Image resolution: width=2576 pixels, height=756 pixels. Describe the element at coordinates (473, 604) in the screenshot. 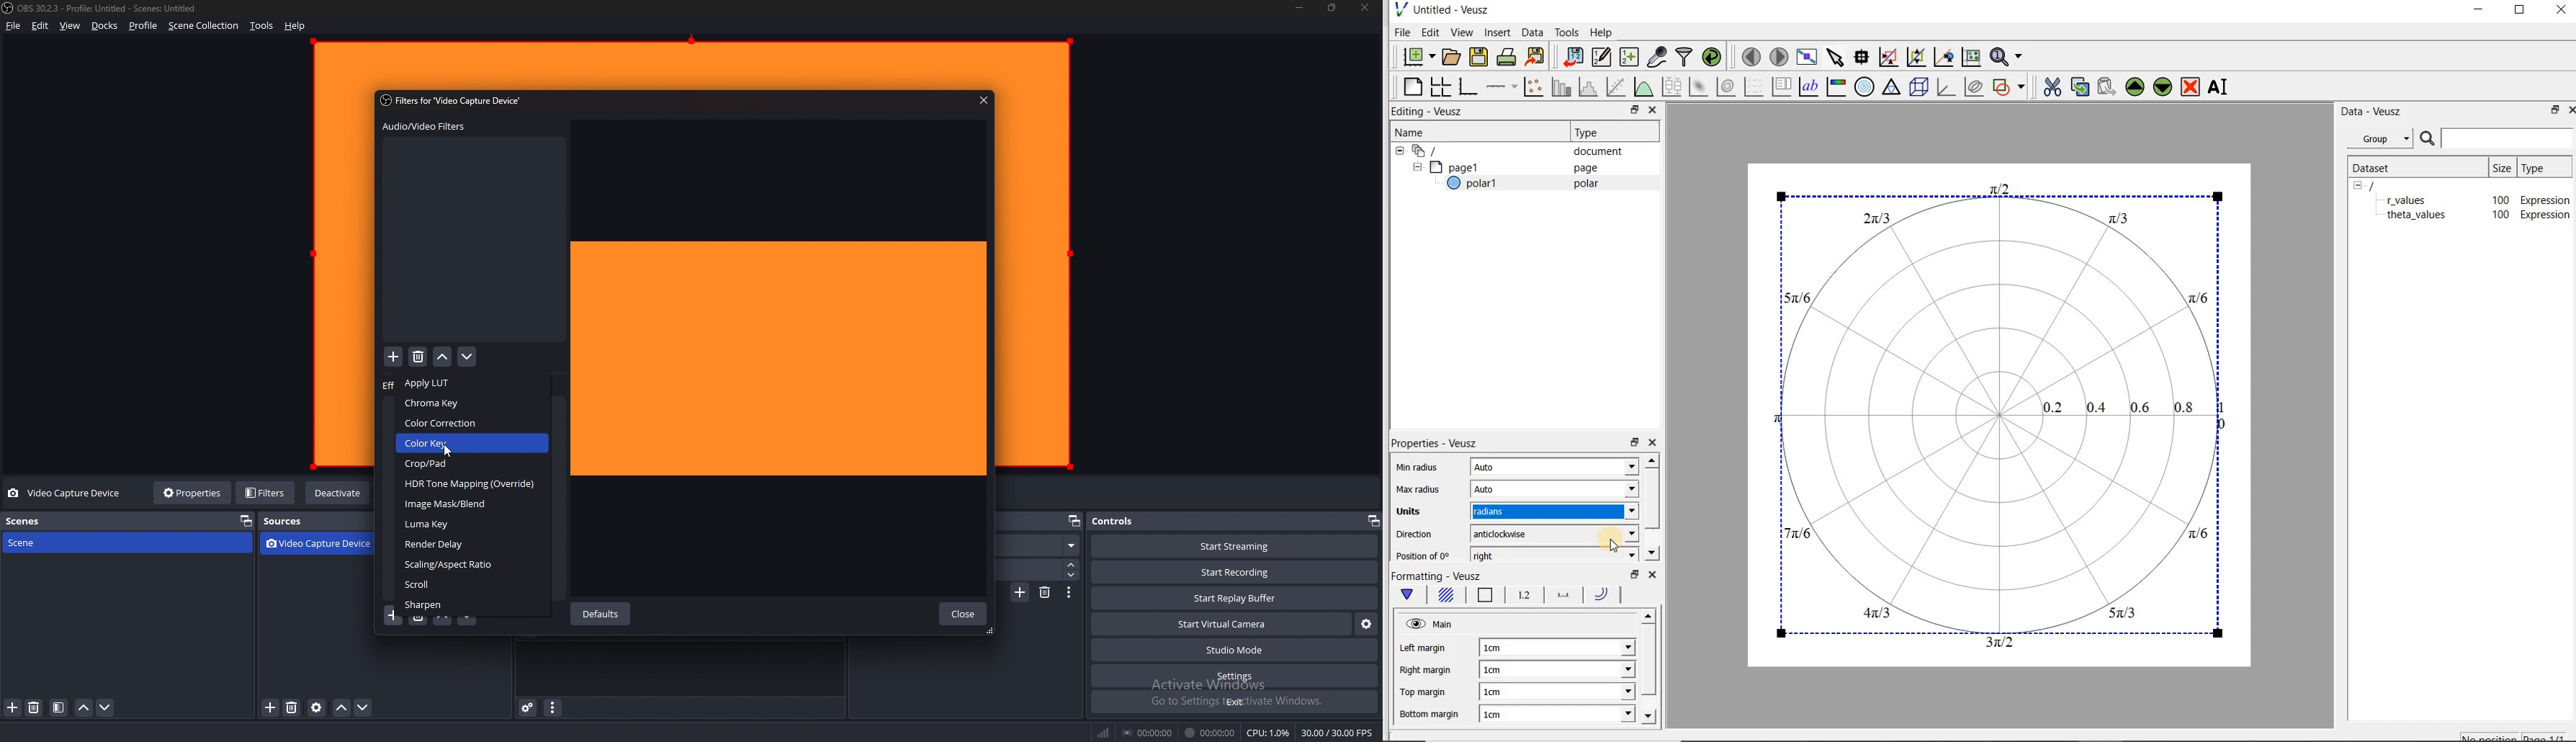

I see `sharpen` at that location.